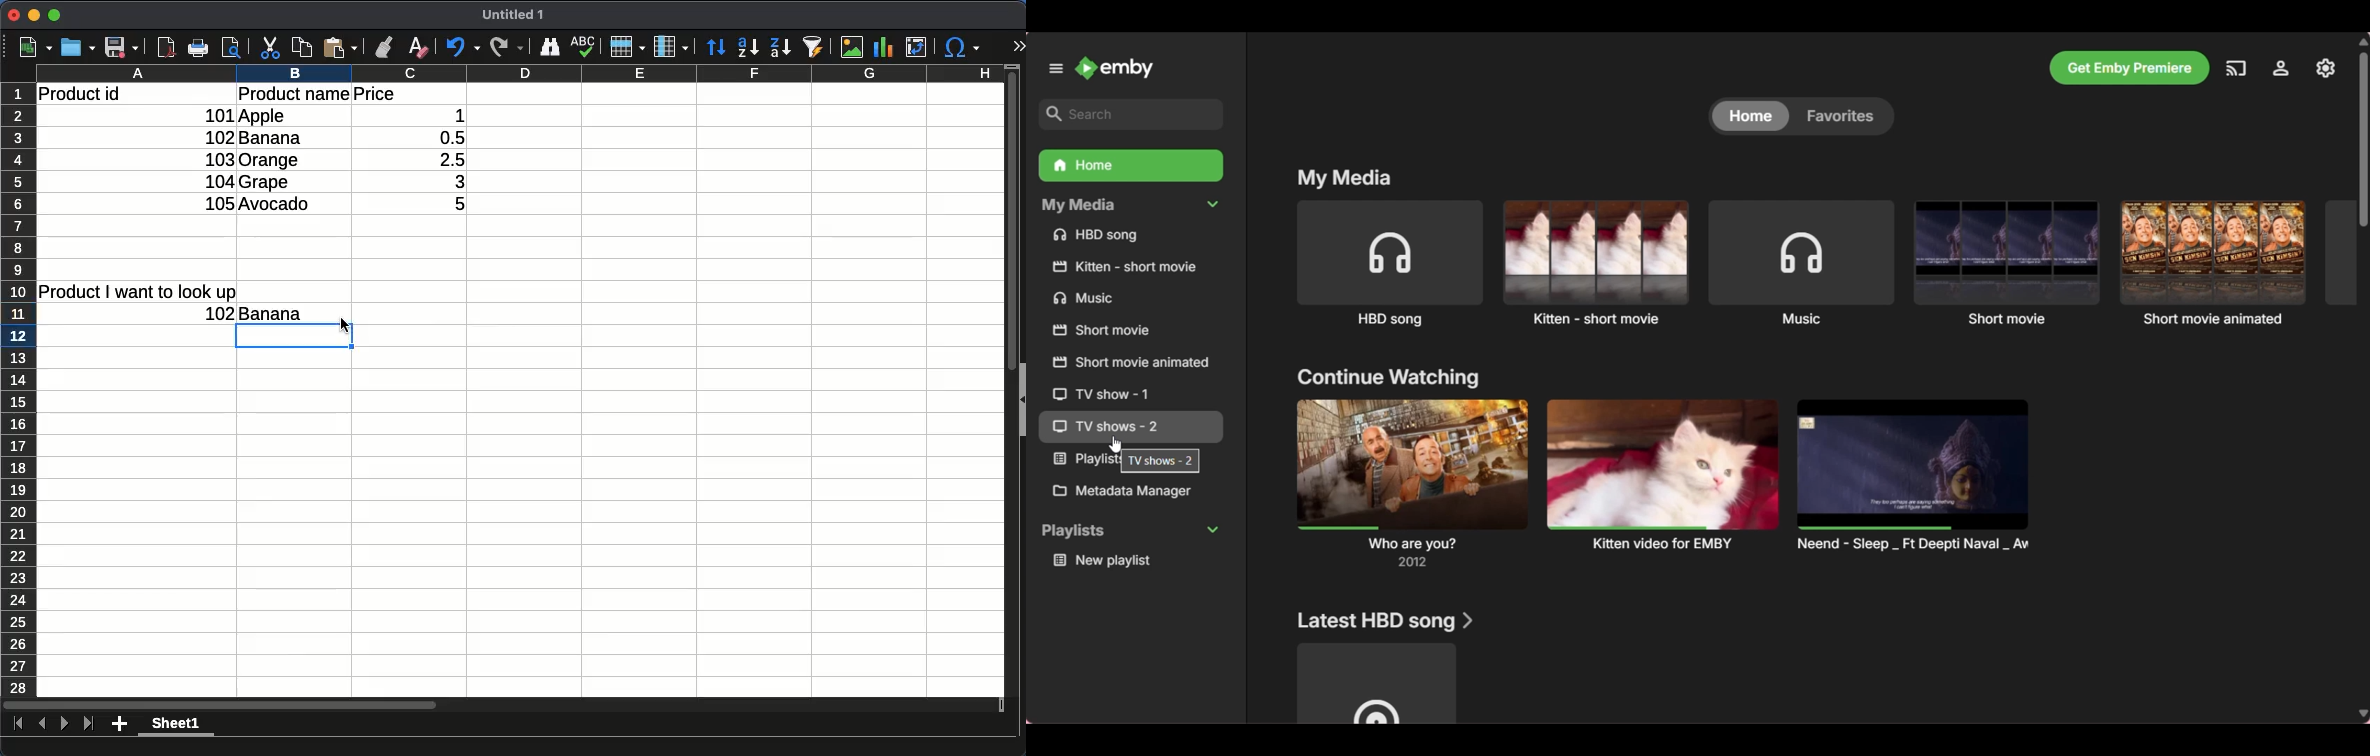  Describe the element at coordinates (54, 15) in the screenshot. I see `maximize` at that location.